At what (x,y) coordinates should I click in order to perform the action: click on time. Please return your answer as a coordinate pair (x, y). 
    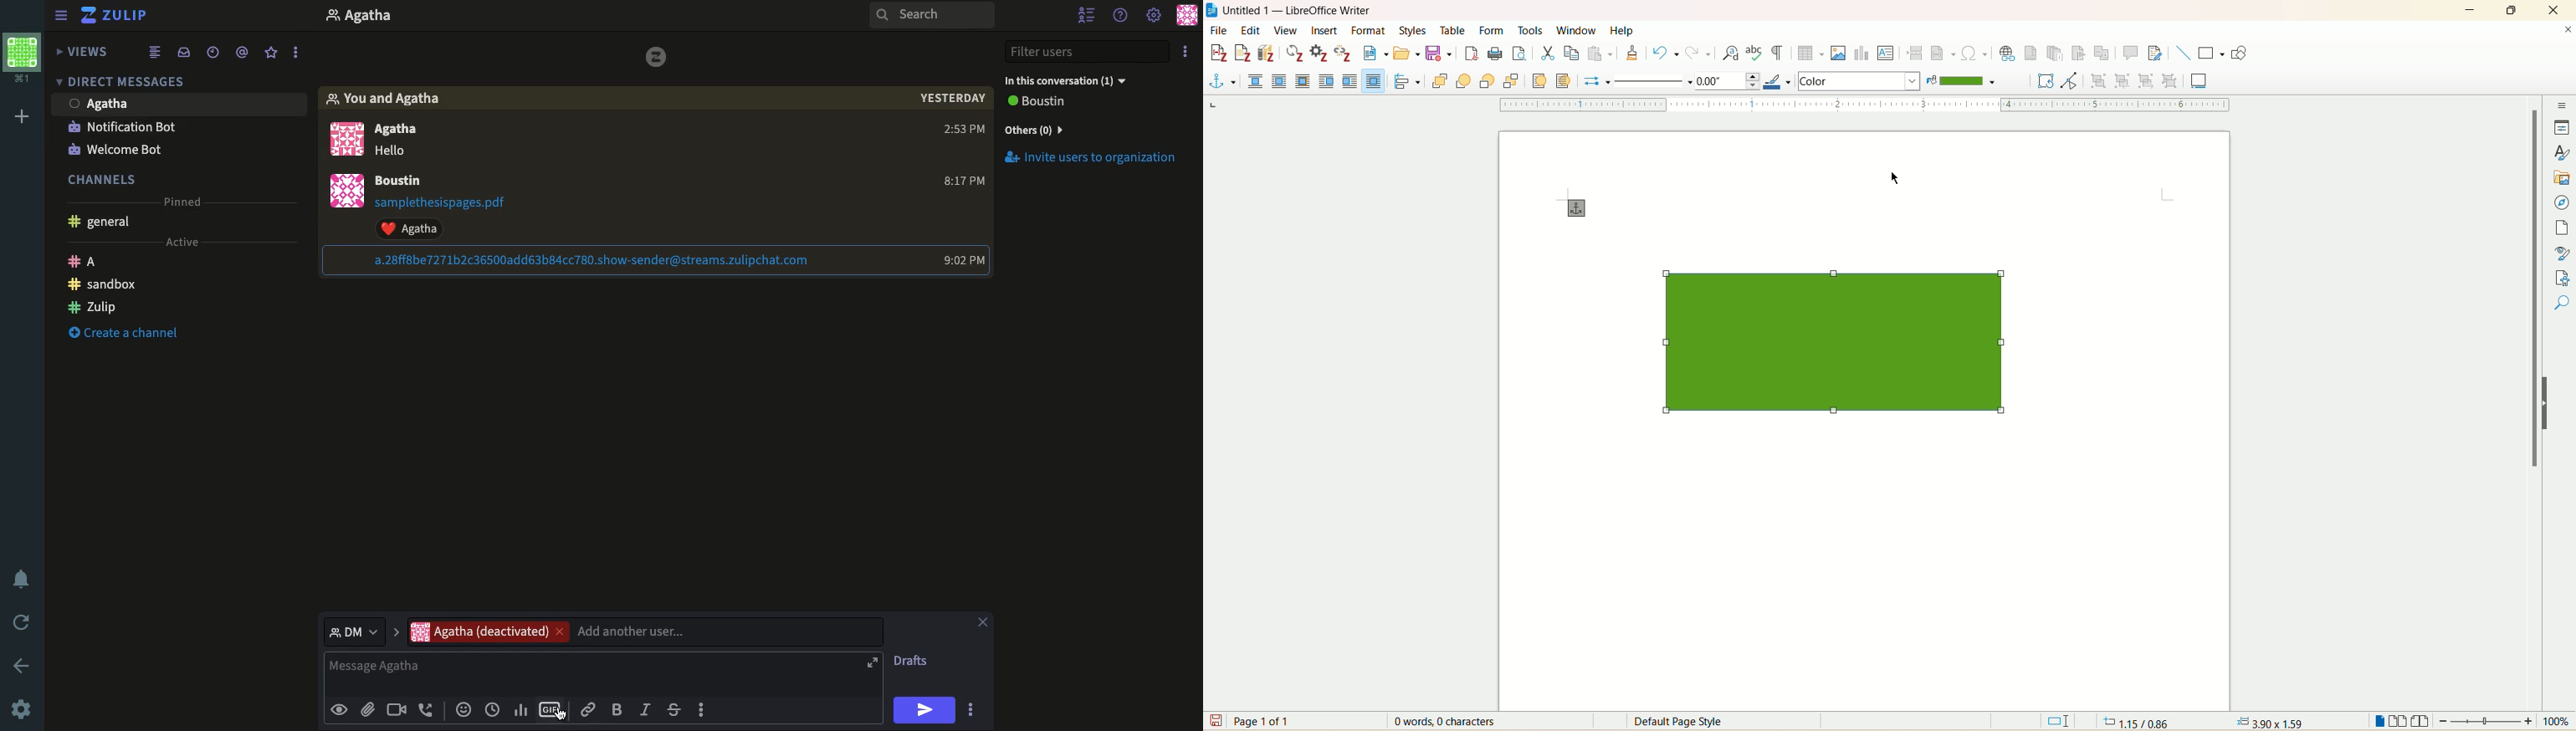
    Looking at the image, I should click on (958, 131).